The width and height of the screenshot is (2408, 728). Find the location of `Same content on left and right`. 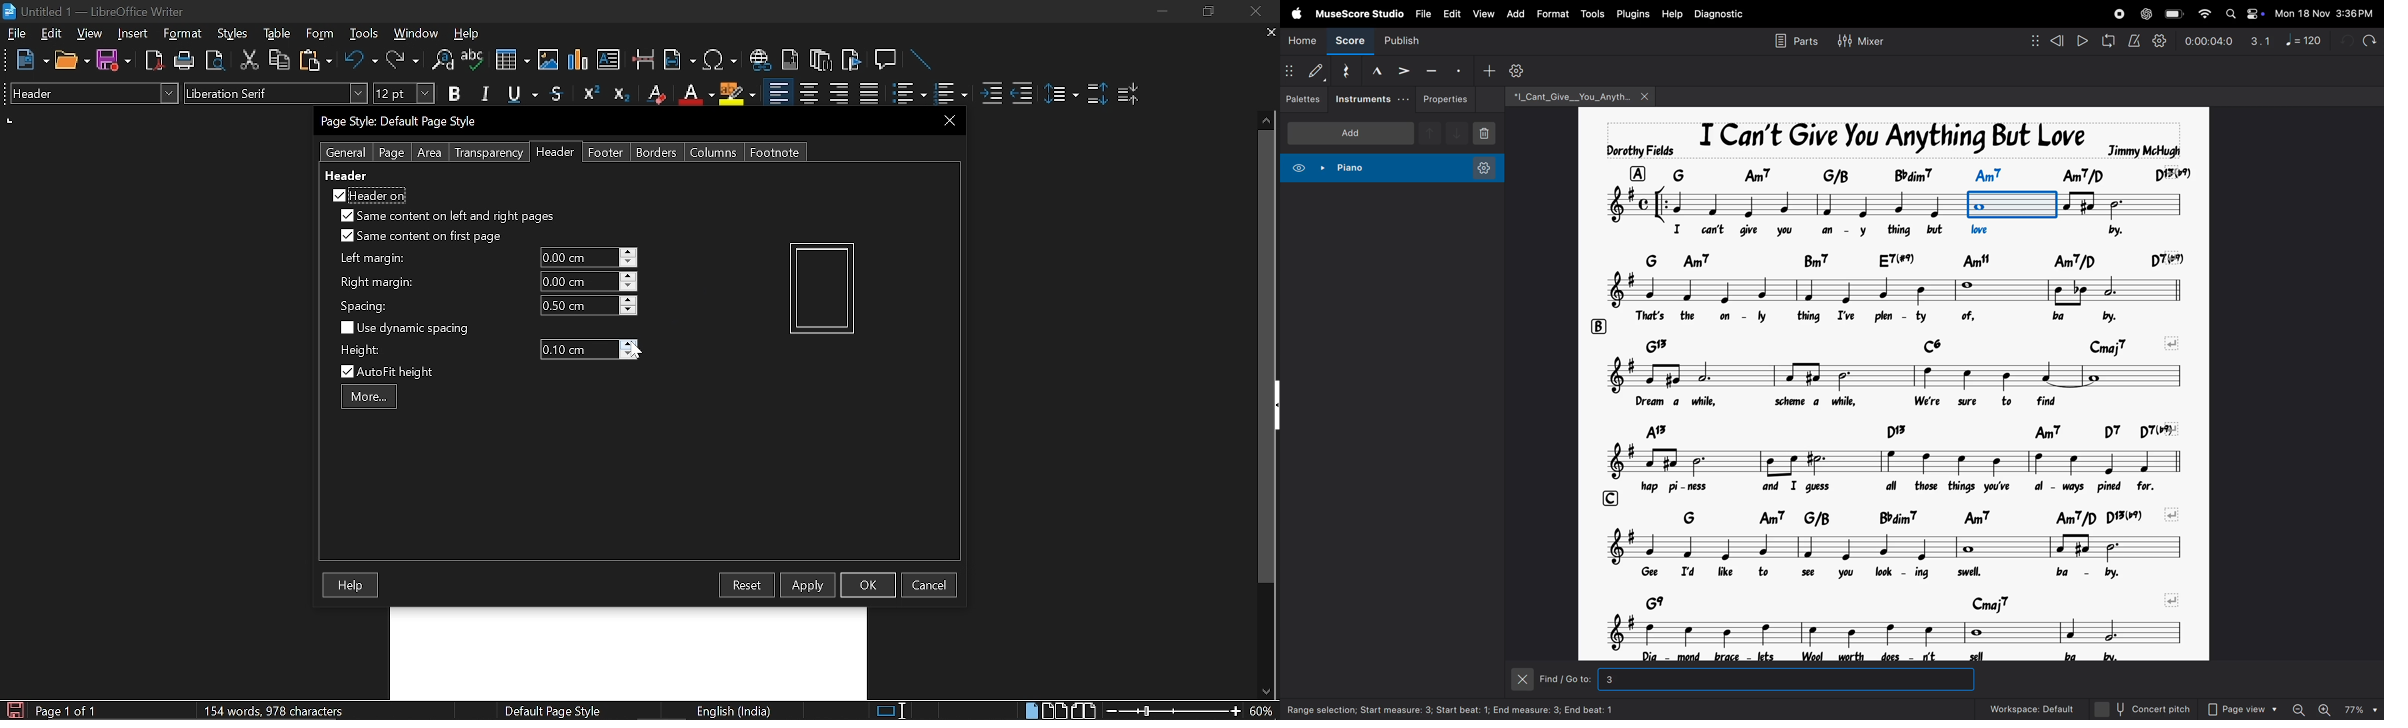

Same content on left and right is located at coordinates (446, 218).